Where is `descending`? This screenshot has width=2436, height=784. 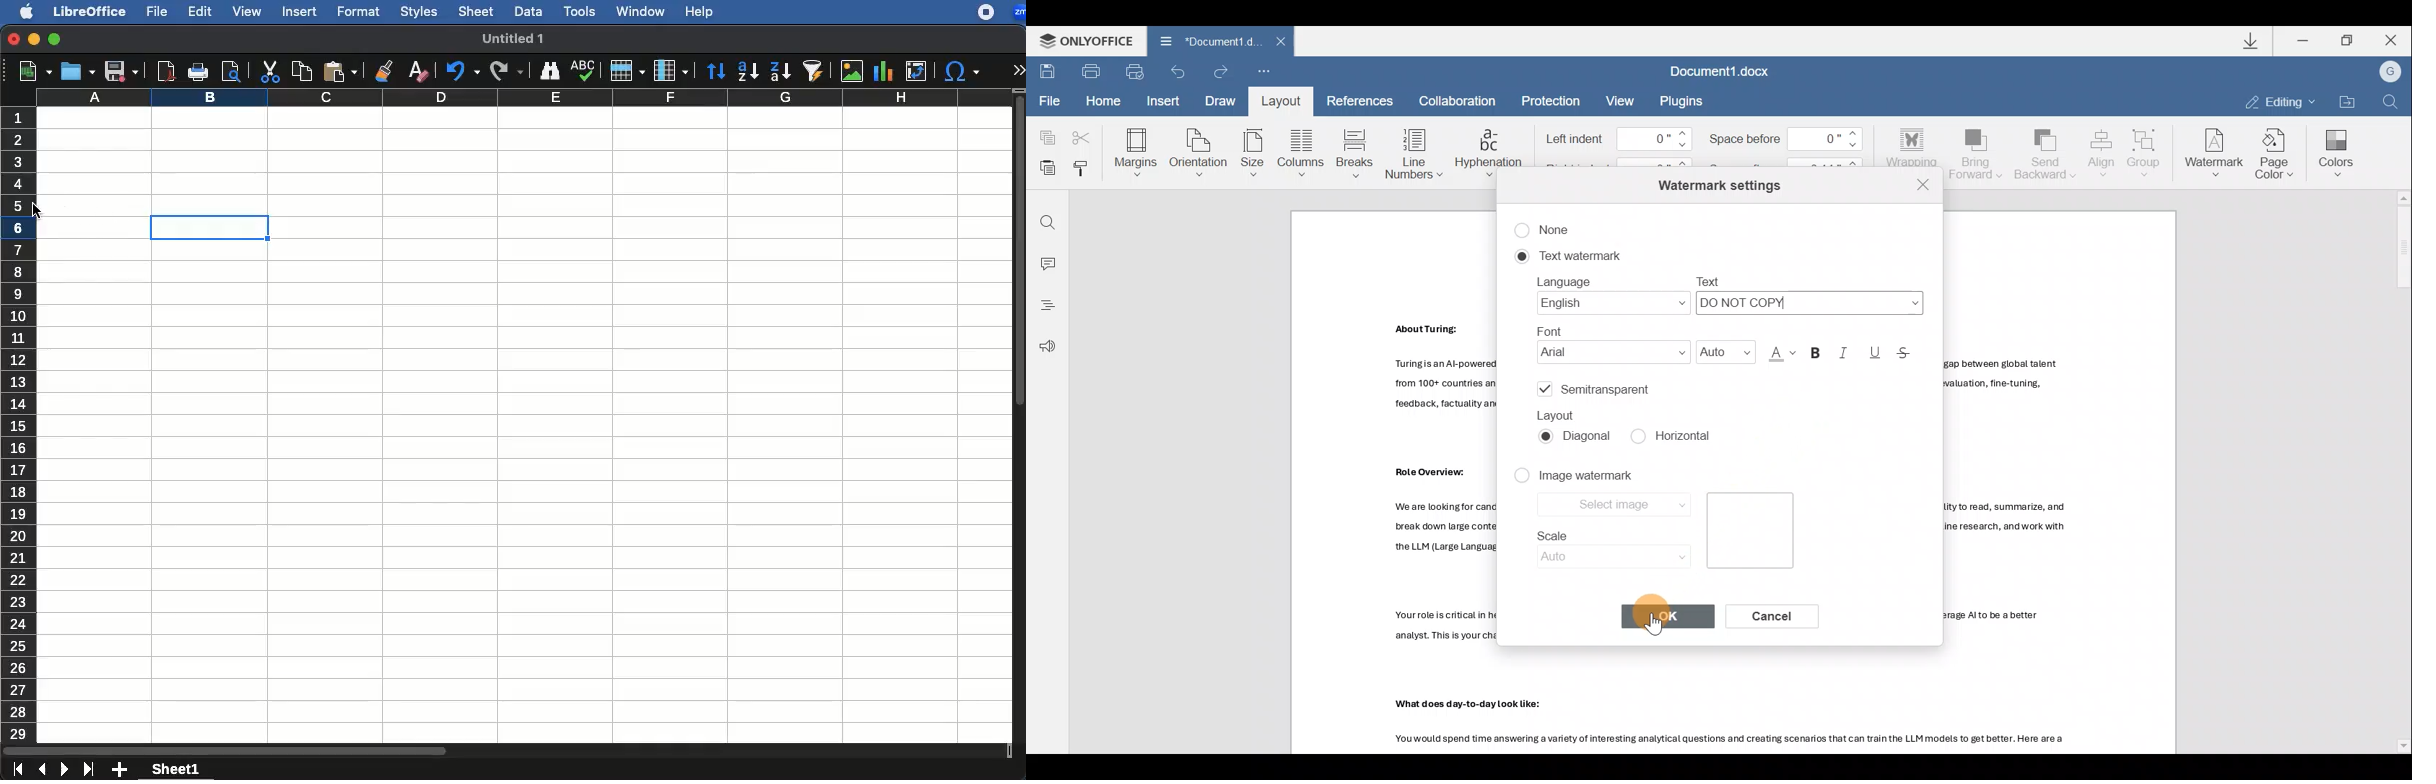 descending is located at coordinates (780, 71).